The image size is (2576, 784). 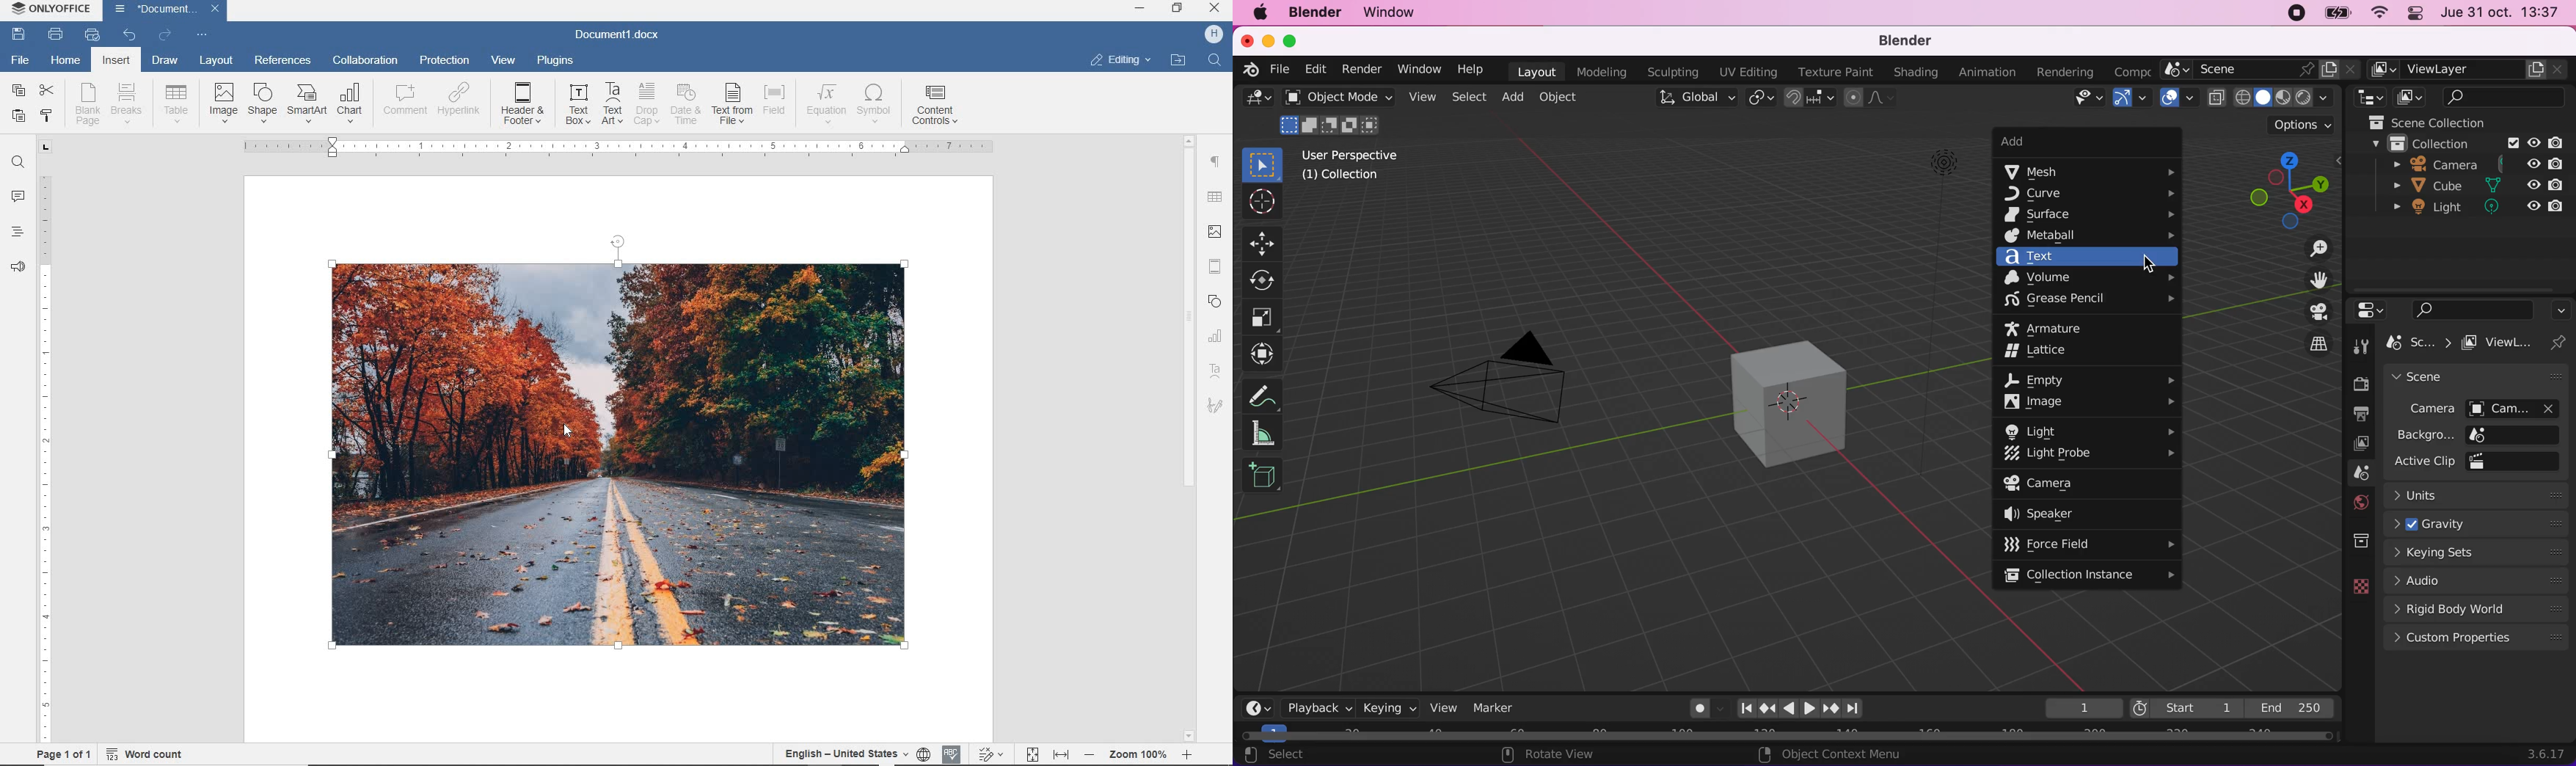 I want to click on search, so click(x=2508, y=97).